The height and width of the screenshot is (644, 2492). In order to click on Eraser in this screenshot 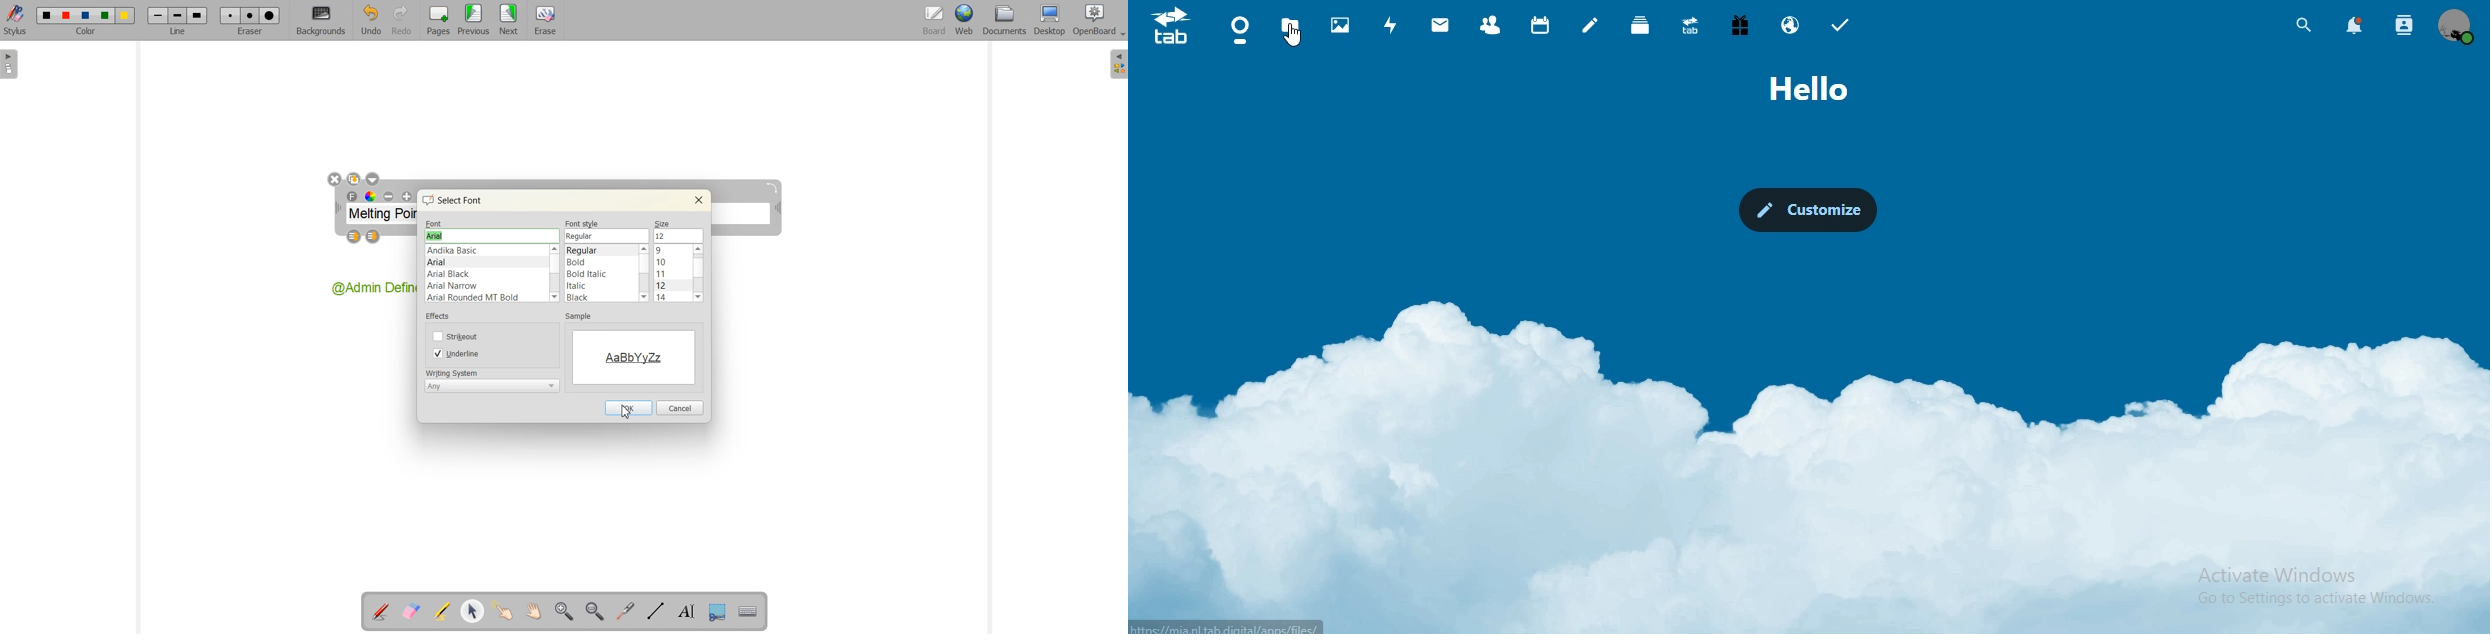, I will do `click(248, 20)`.